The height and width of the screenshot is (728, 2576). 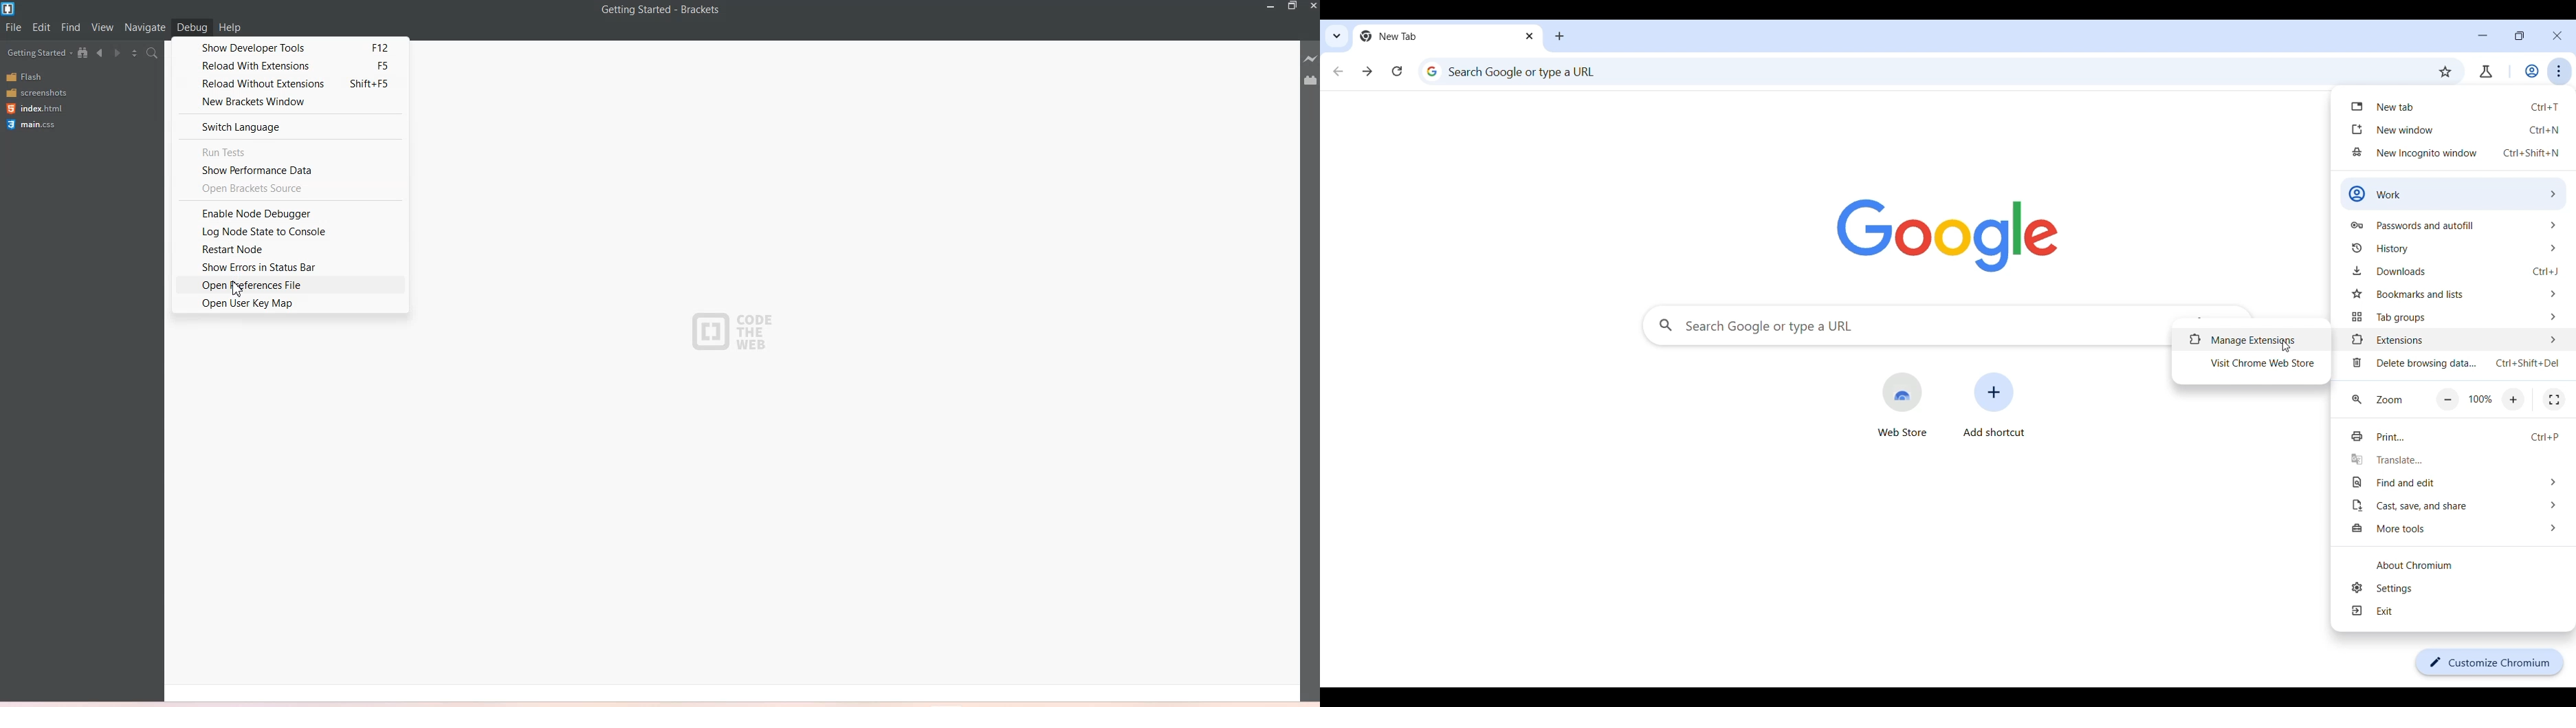 What do you see at coordinates (291, 151) in the screenshot?
I see `run tests` at bounding box center [291, 151].